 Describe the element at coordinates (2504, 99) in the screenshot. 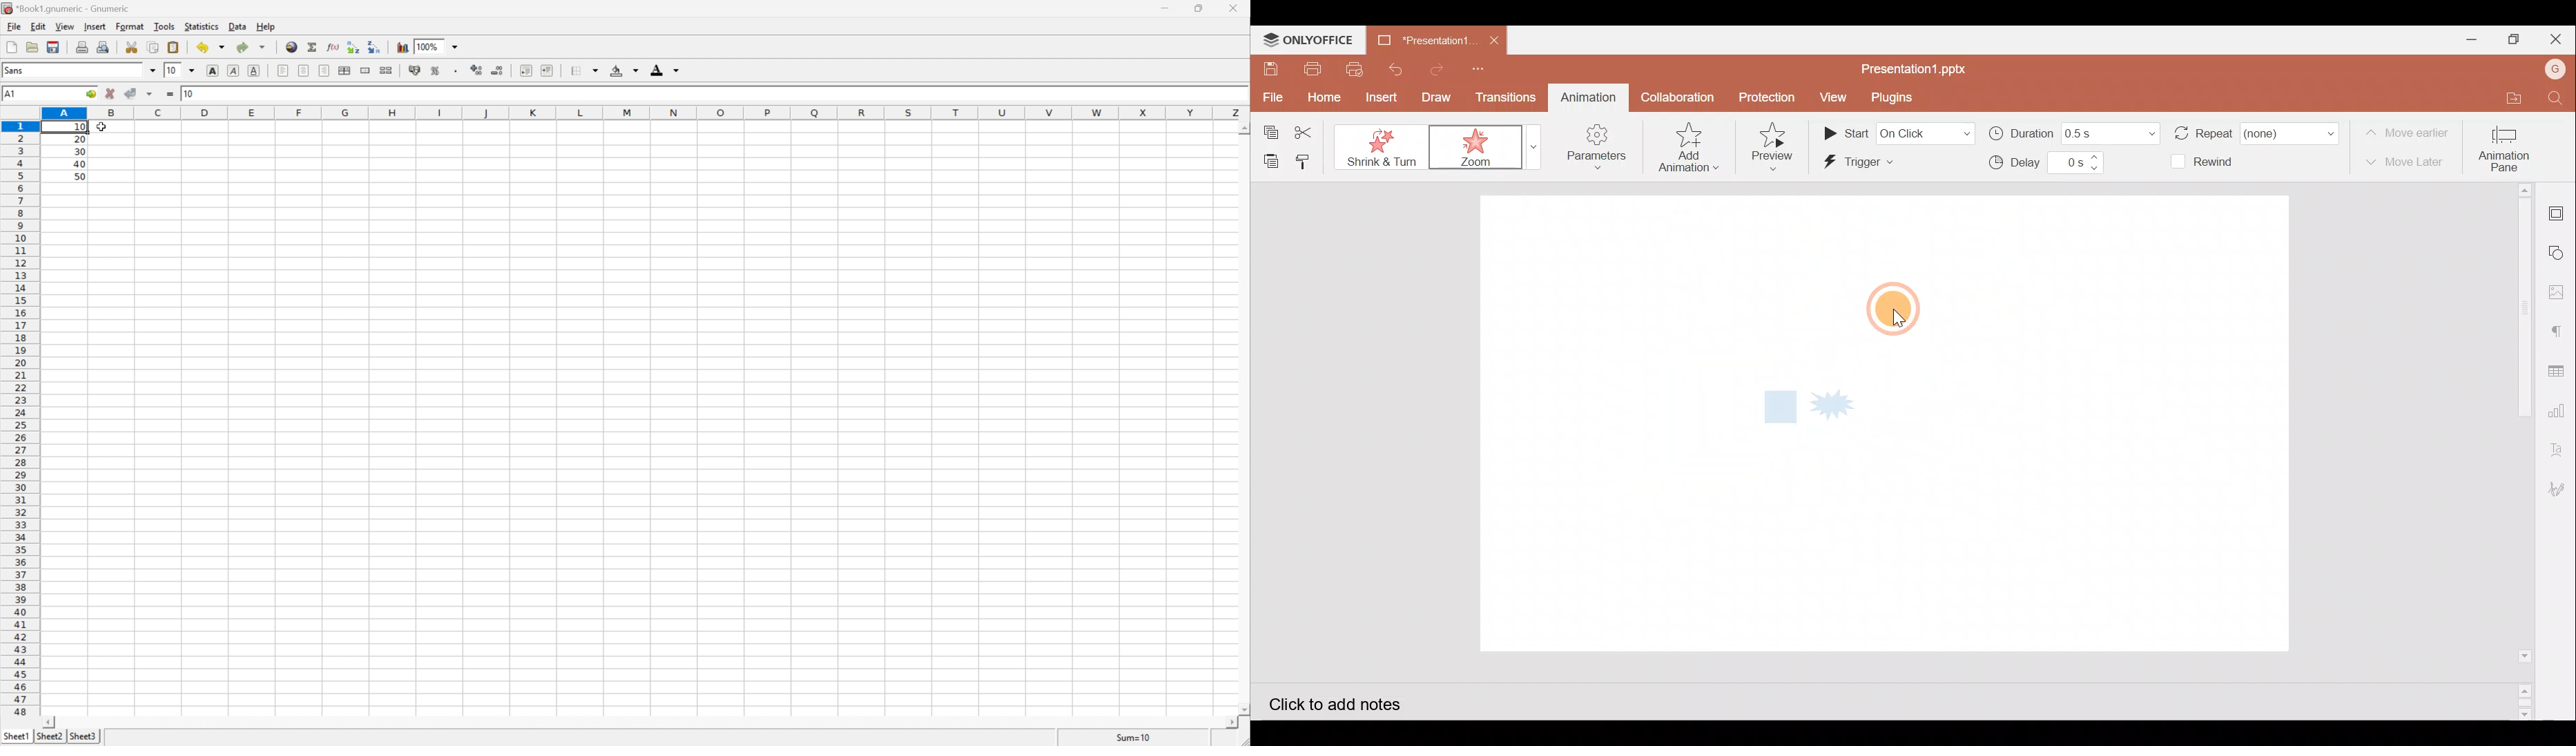

I see `Open file location` at that location.